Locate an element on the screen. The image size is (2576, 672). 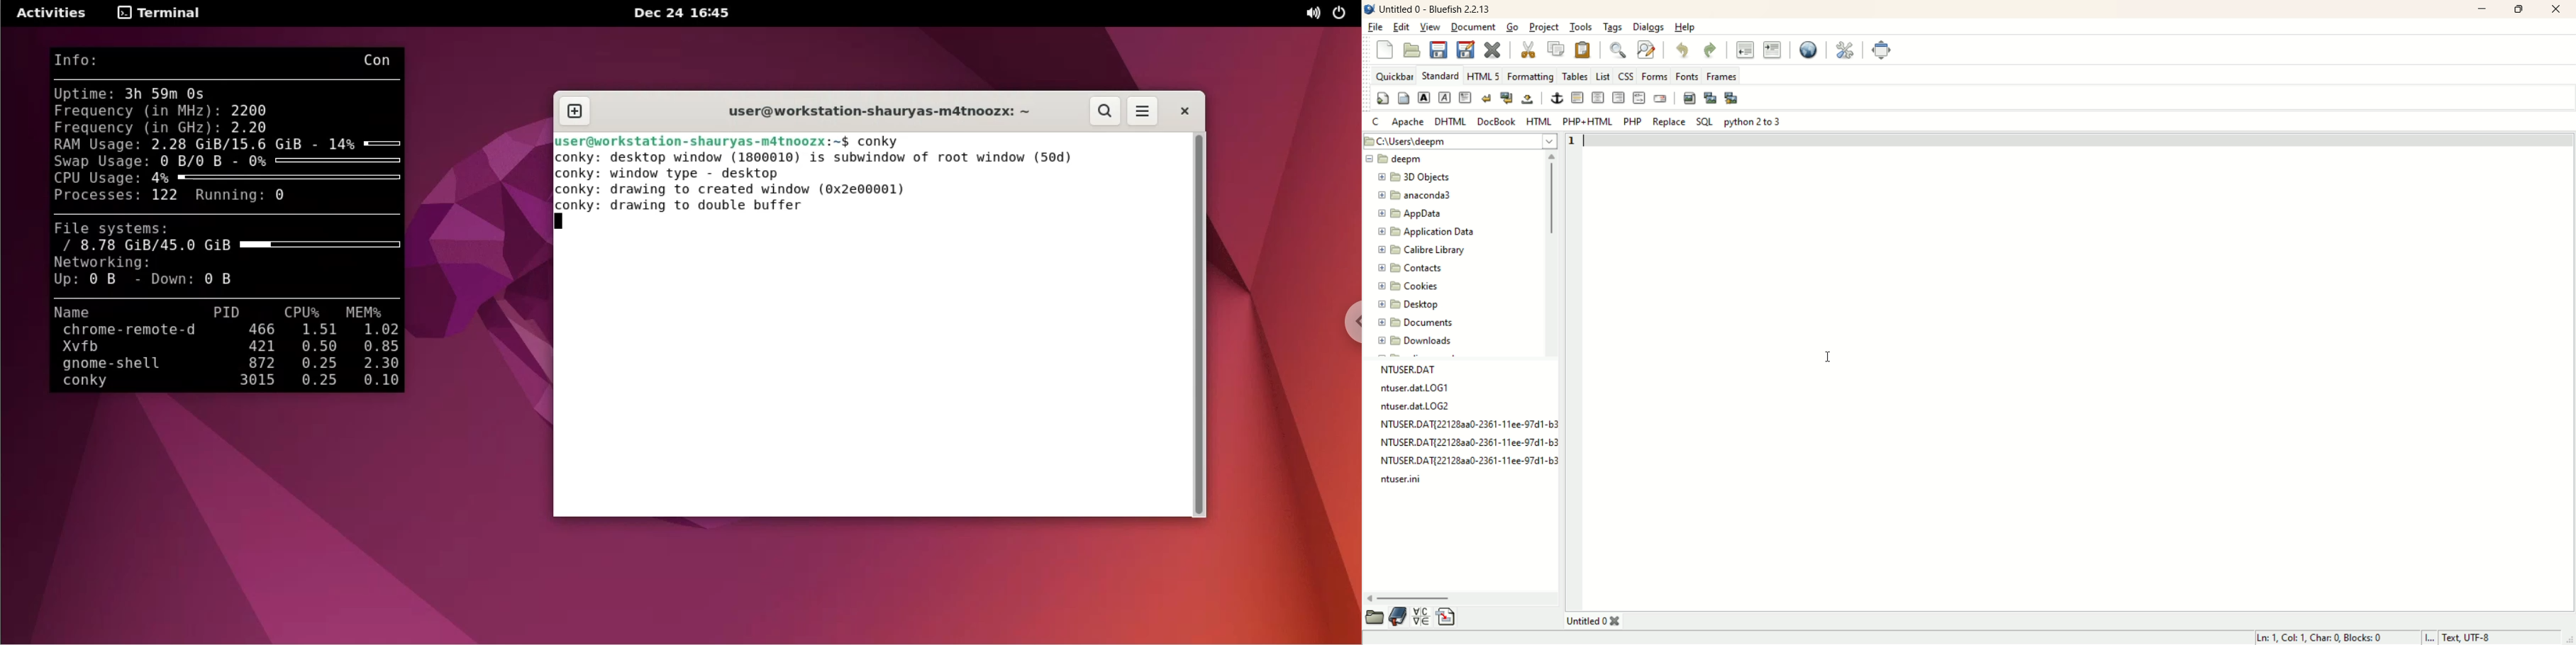
quick start is located at coordinates (1382, 98).